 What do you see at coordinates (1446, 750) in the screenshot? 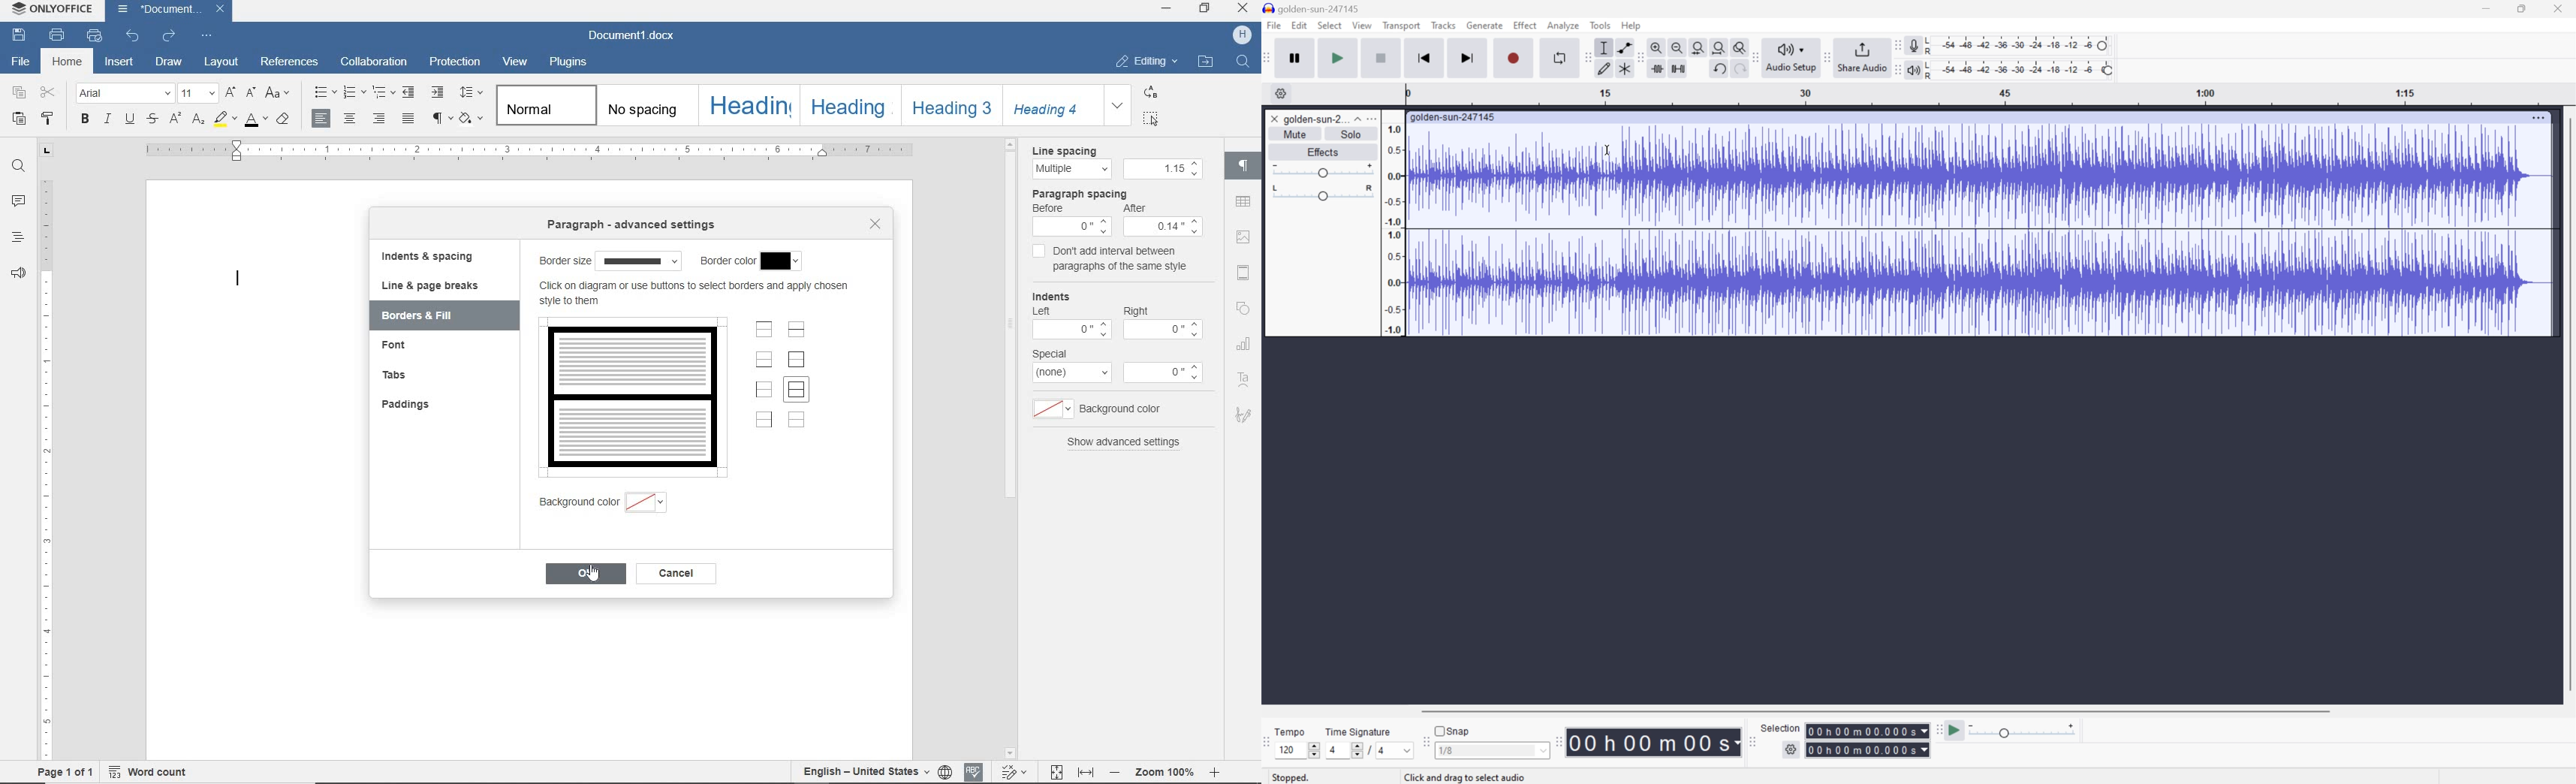
I see `1/8` at bounding box center [1446, 750].